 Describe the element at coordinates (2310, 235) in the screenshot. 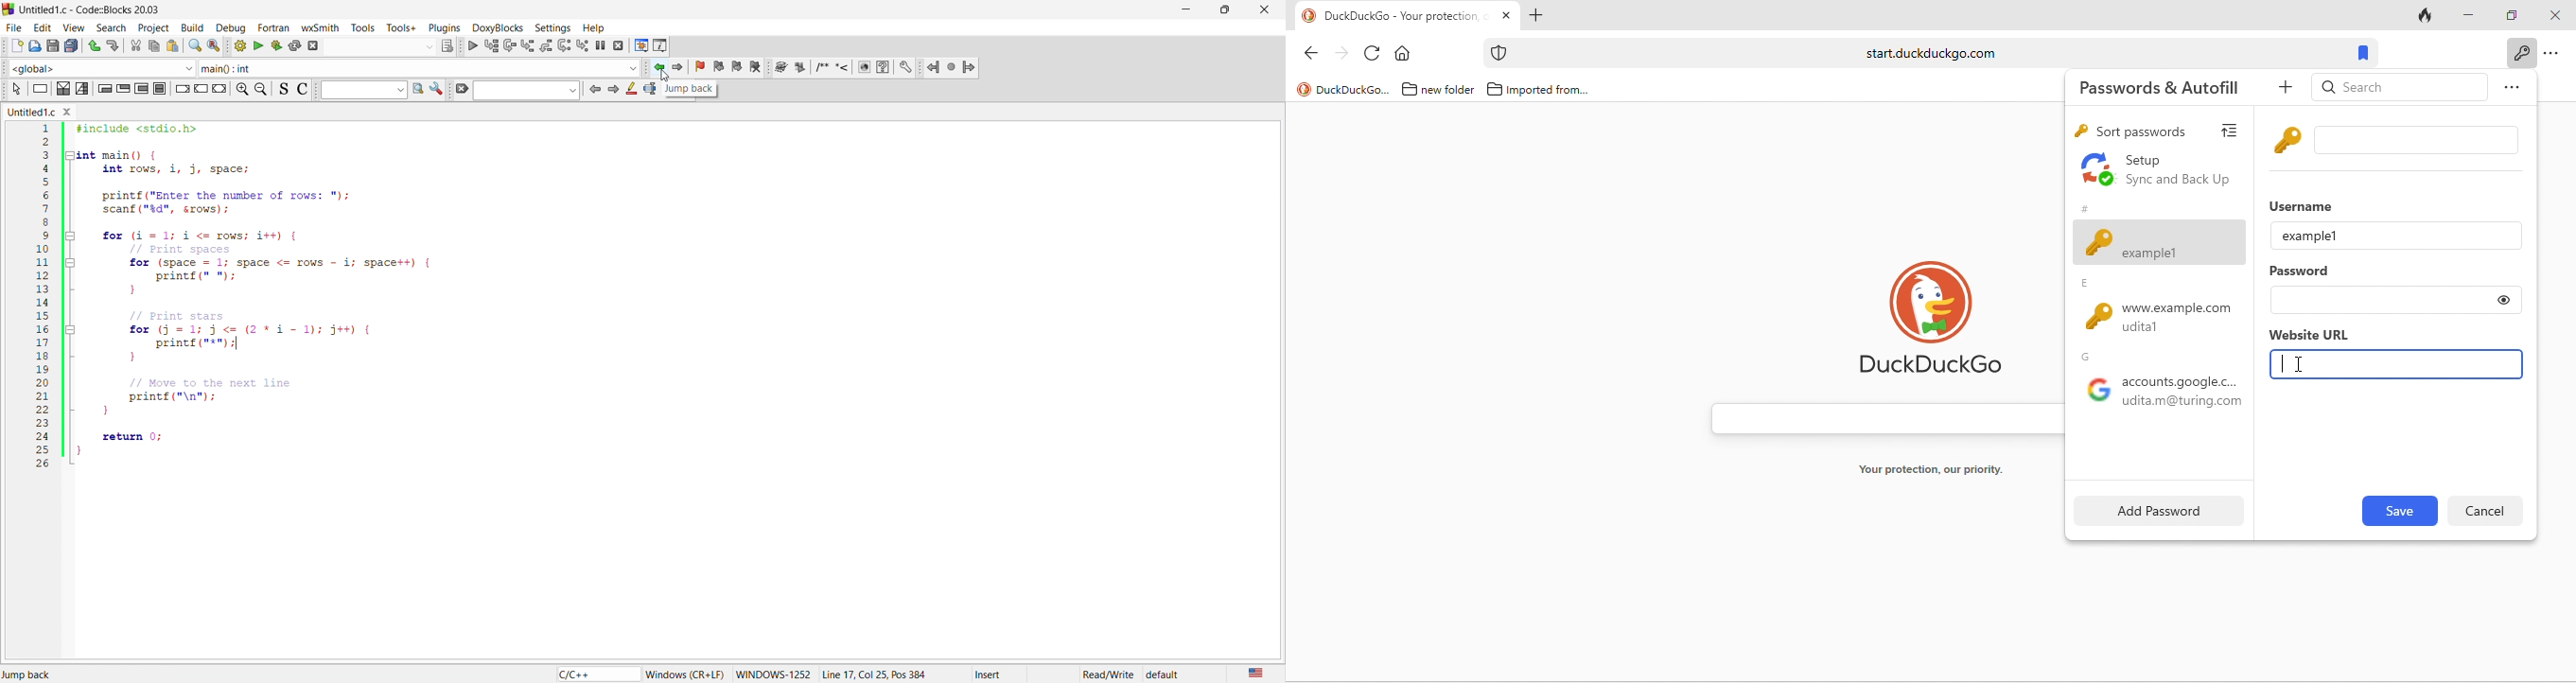

I see `example1` at that location.